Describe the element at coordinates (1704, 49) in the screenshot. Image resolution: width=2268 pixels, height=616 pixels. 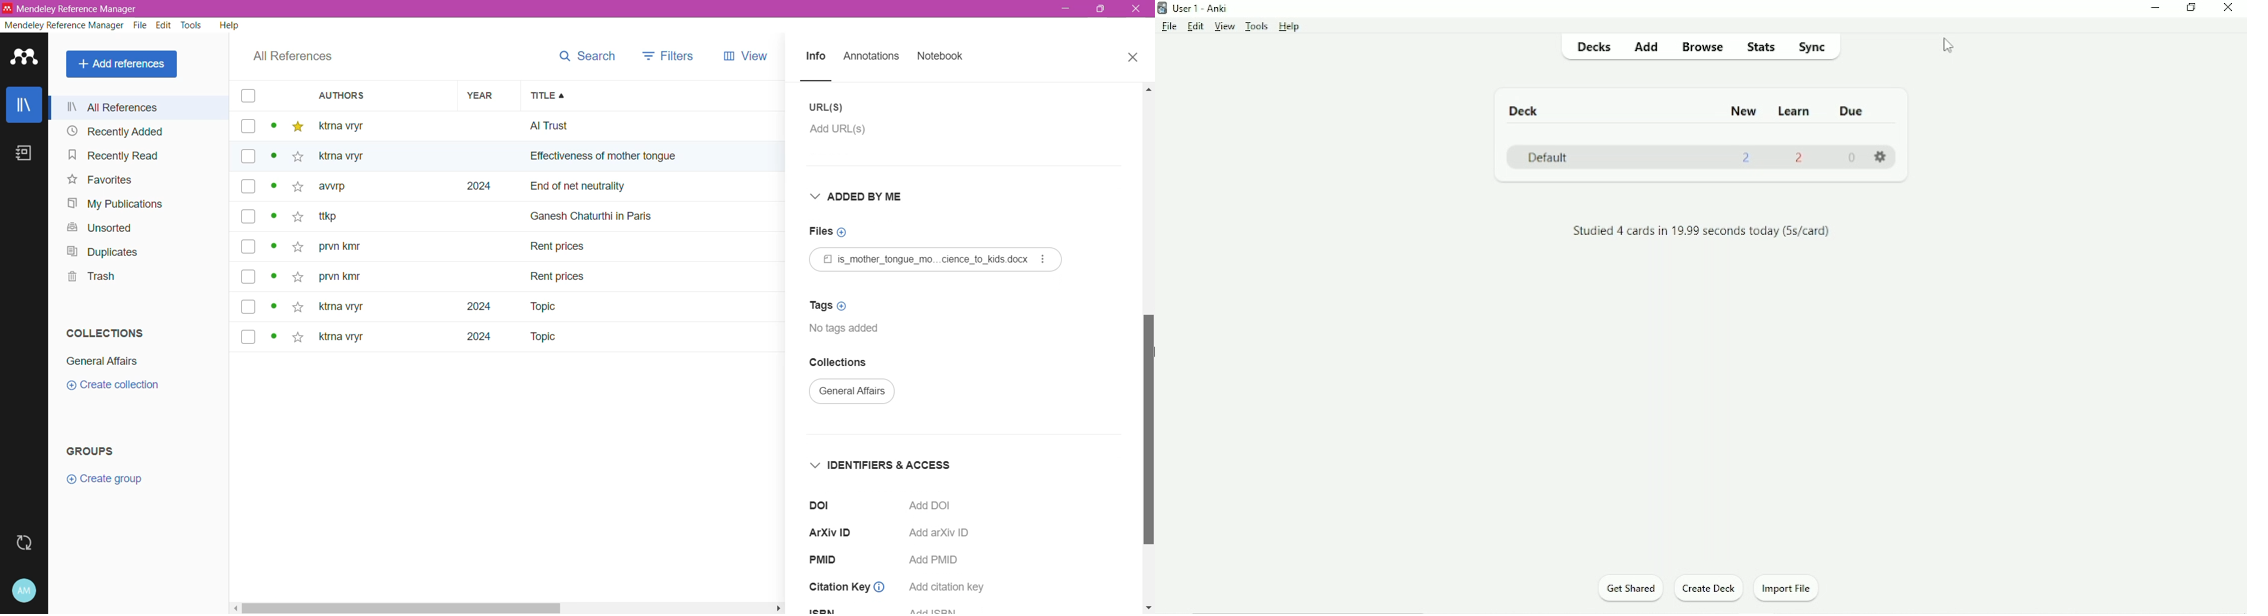
I see `Browse` at that location.